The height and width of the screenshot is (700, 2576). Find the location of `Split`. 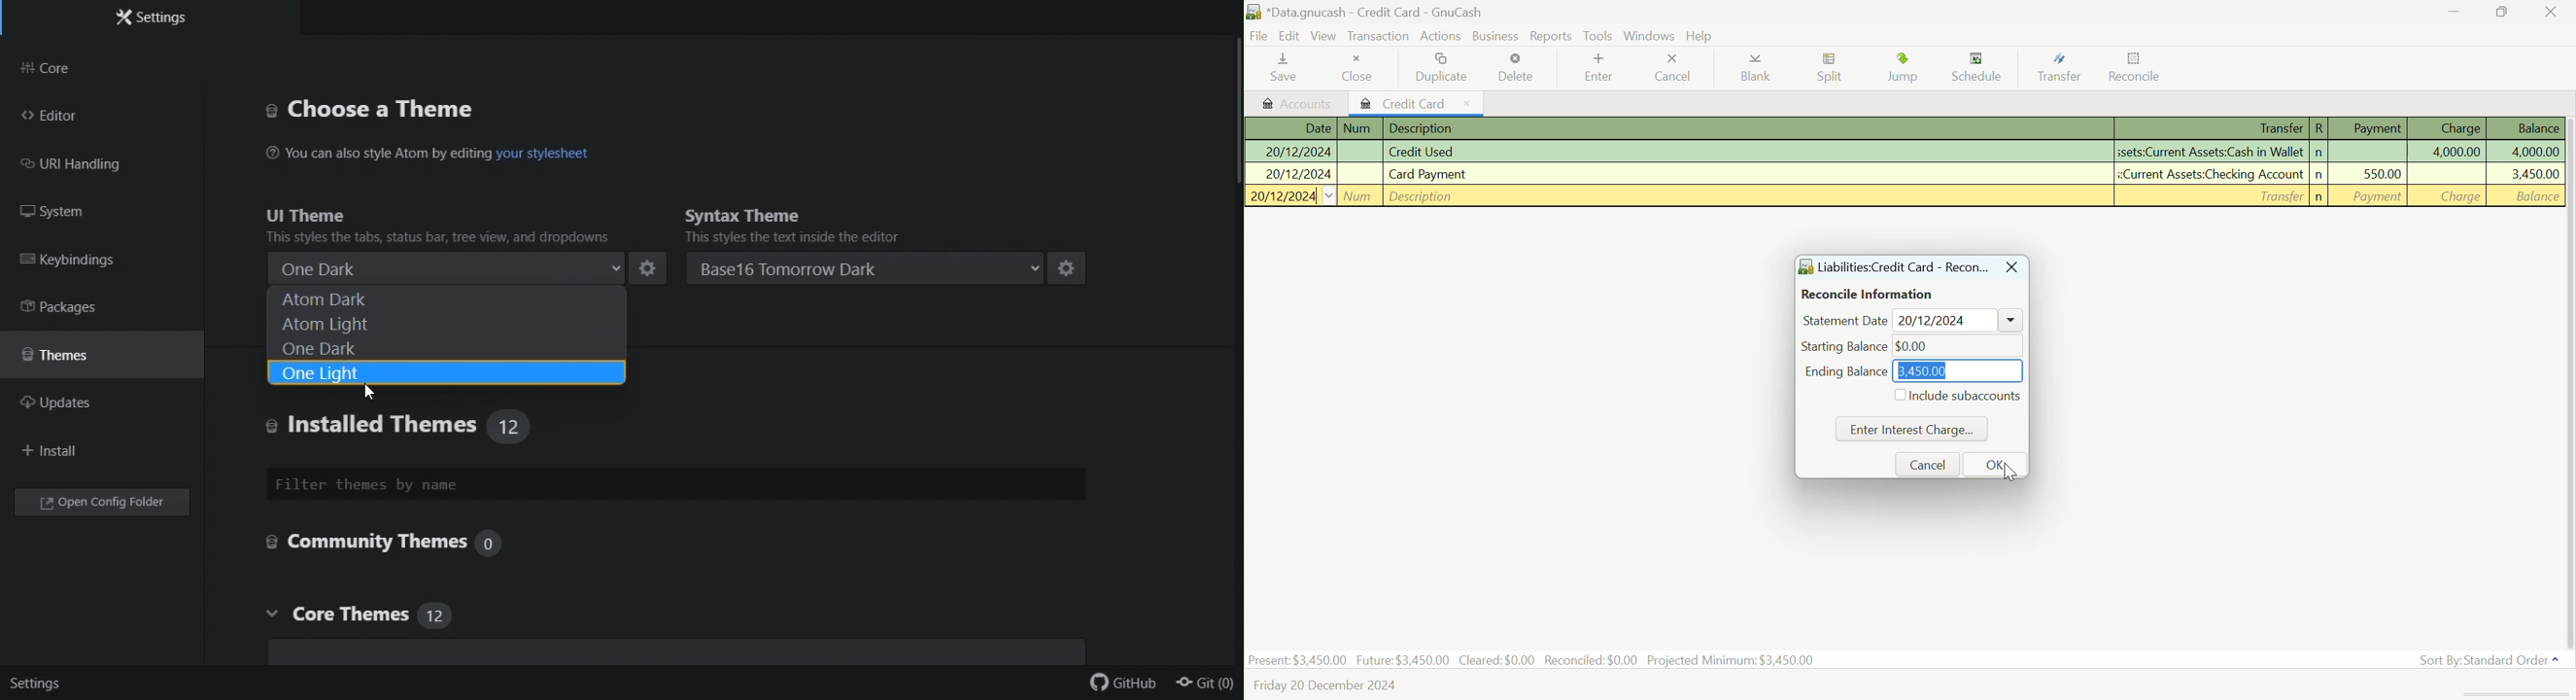

Split is located at coordinates (1832, 71).